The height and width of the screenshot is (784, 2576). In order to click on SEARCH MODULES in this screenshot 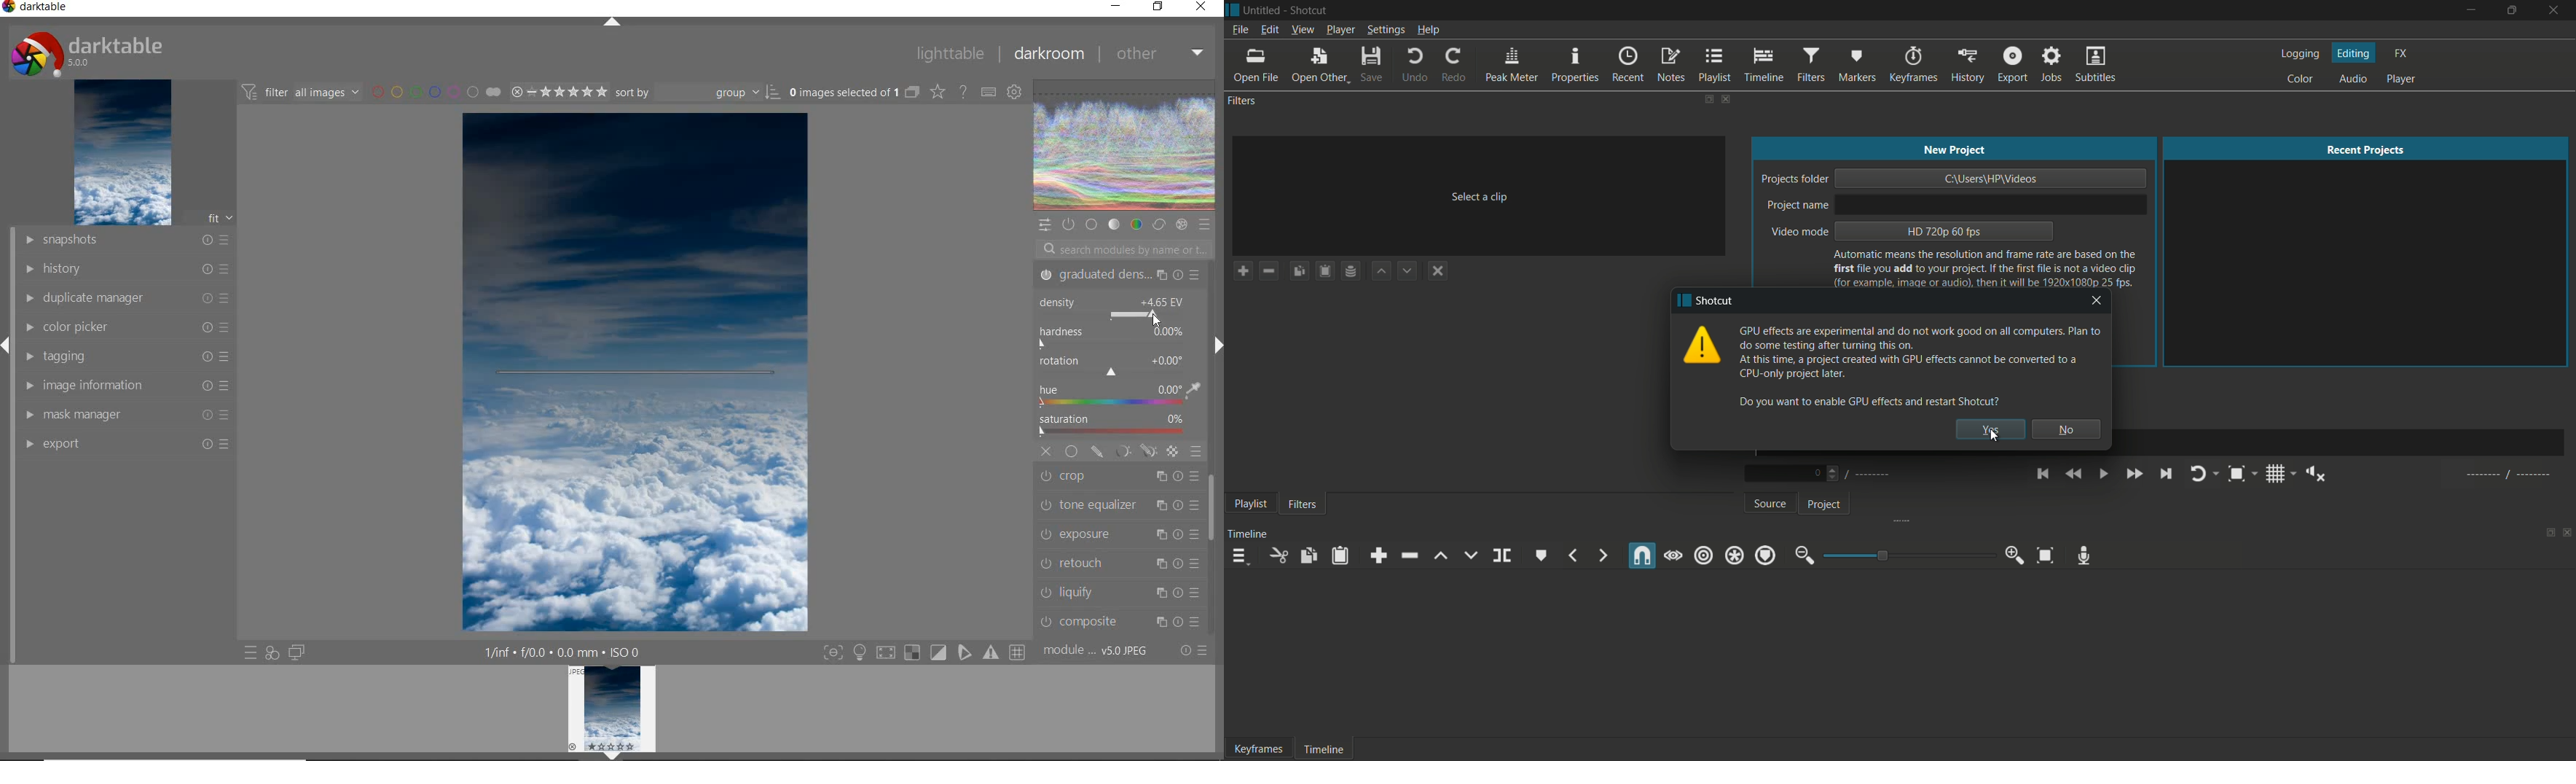, I will do `click(1124, 249)`.